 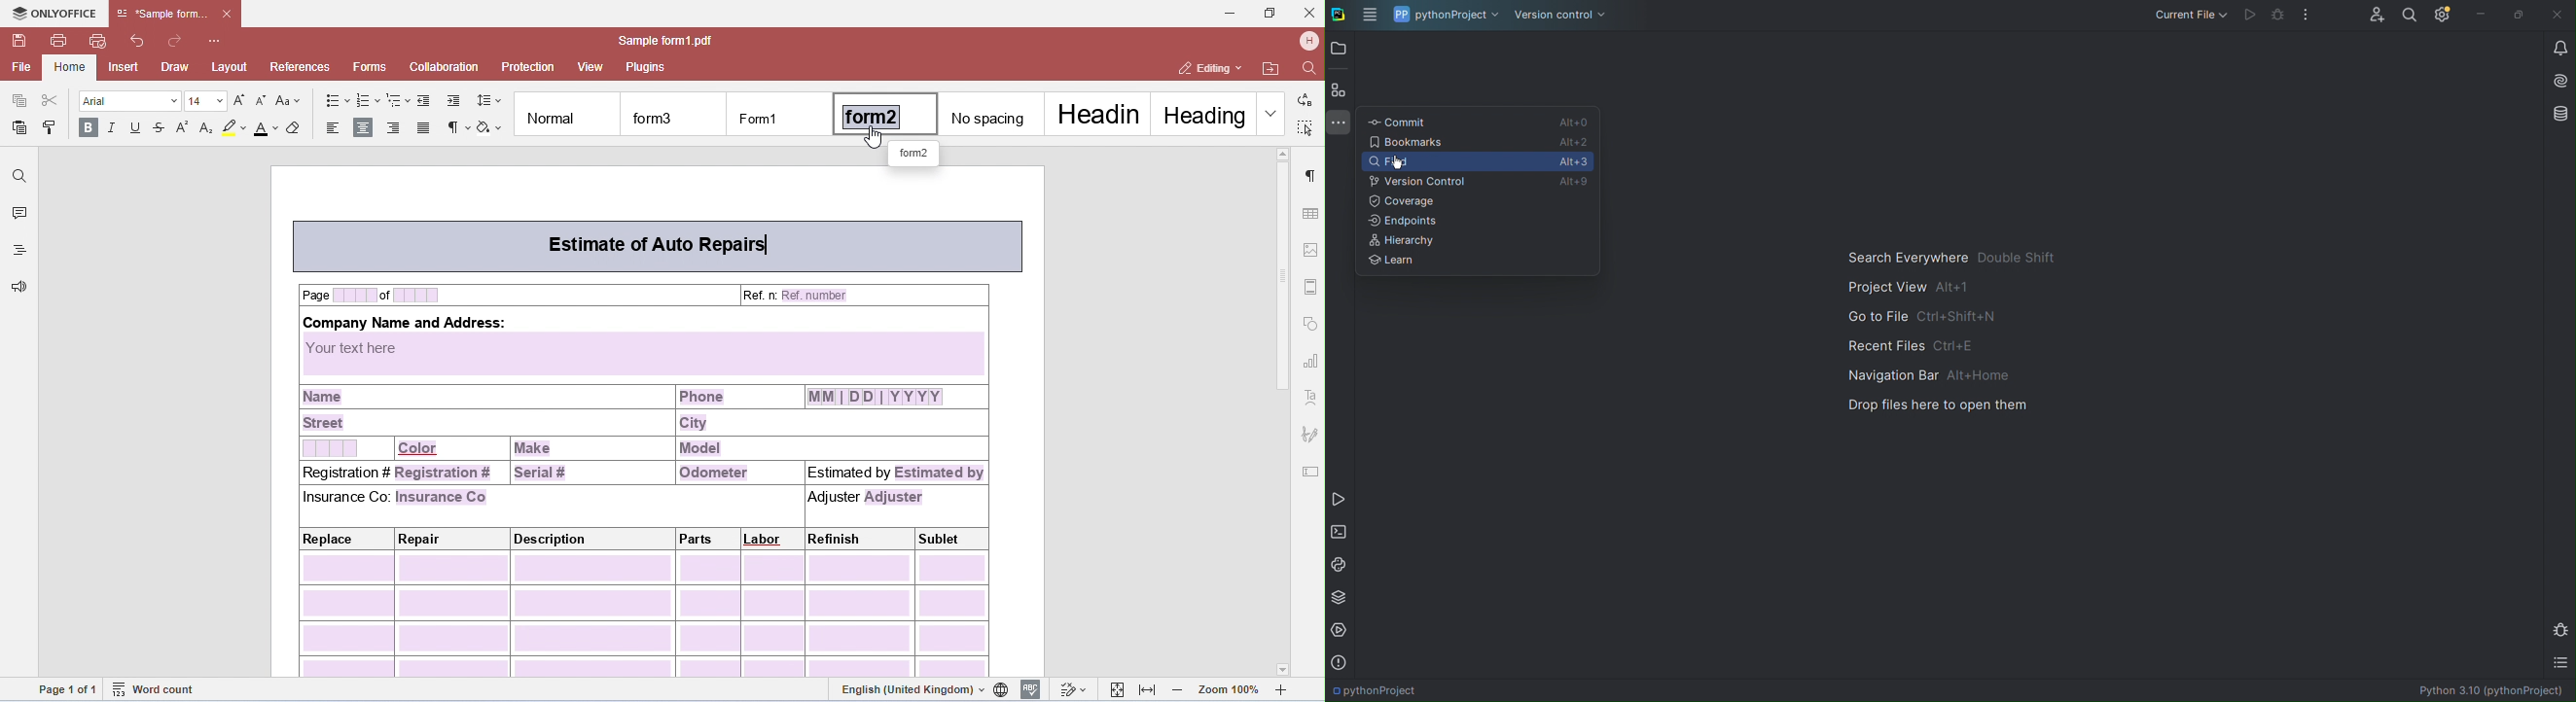 What do you see at coordinates (2558, 48) in the screenshot?
I see `Notification` at bounding box center [2558, 48].